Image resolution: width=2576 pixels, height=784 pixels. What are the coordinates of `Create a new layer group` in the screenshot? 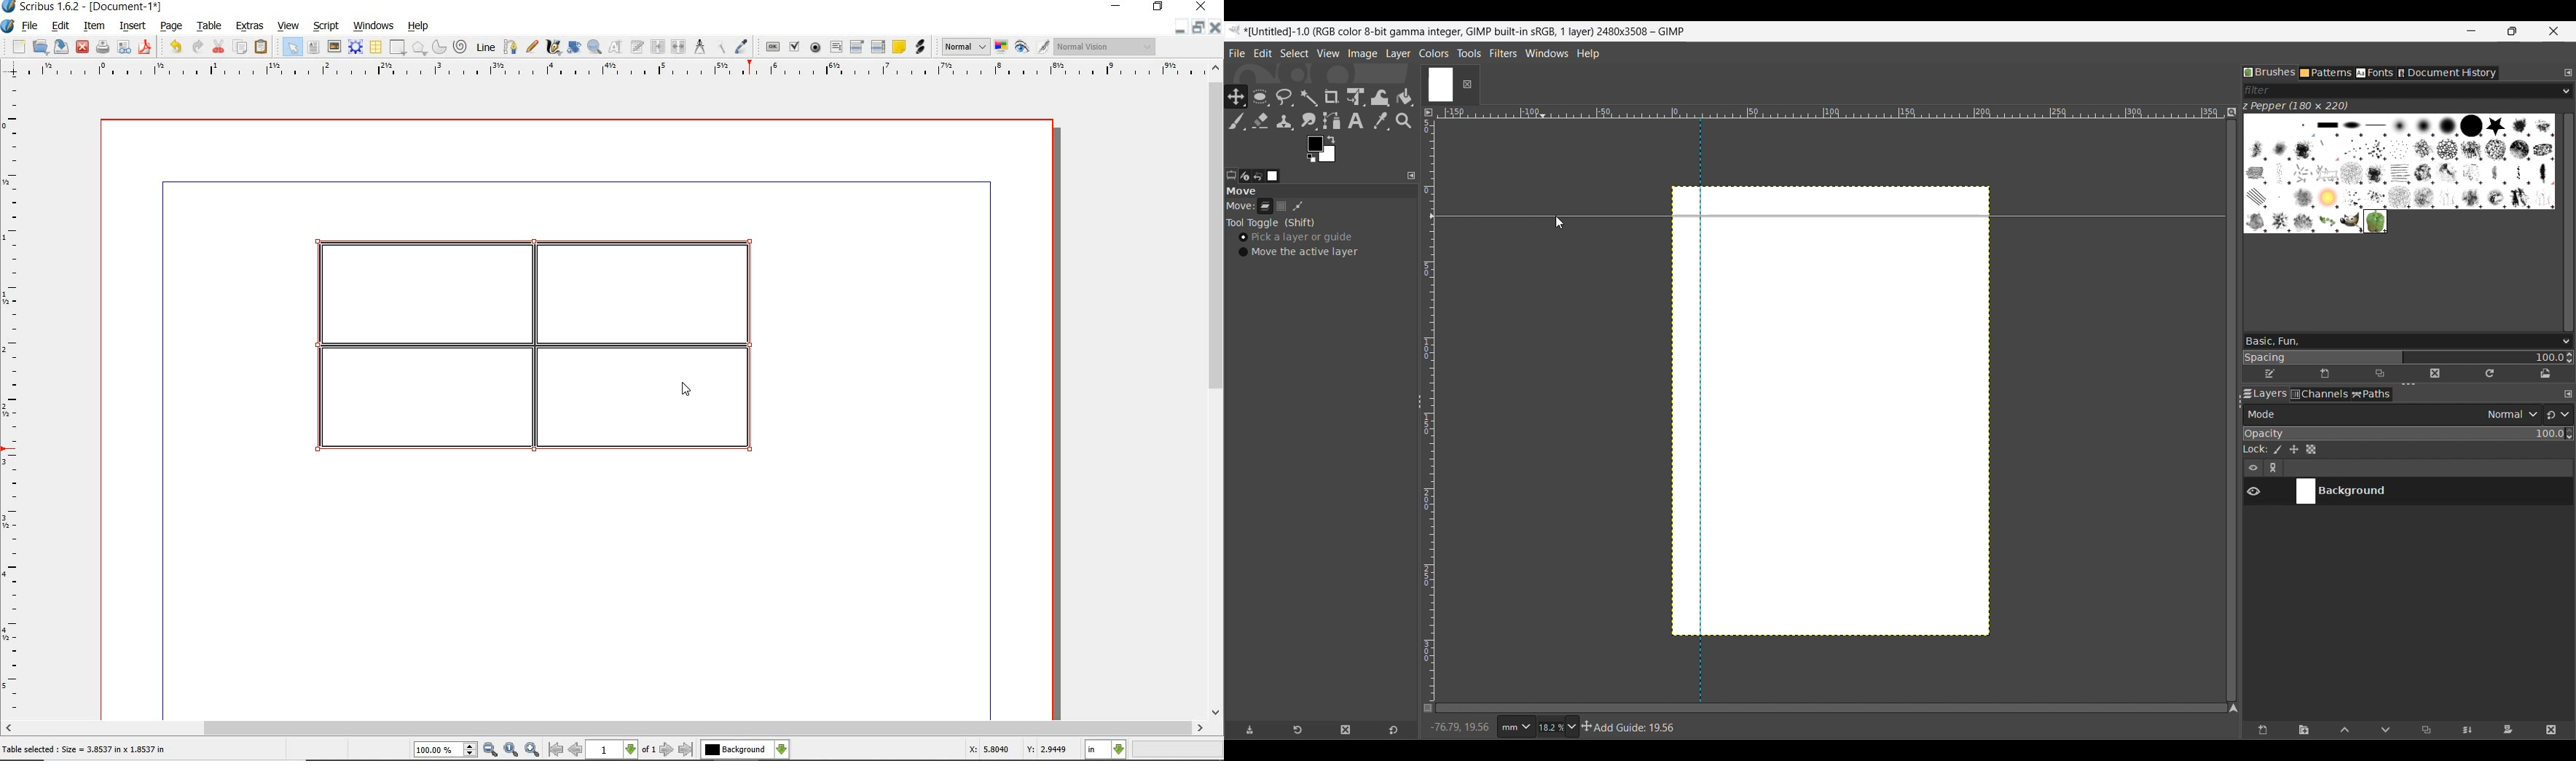 It's located at (2305, 731).